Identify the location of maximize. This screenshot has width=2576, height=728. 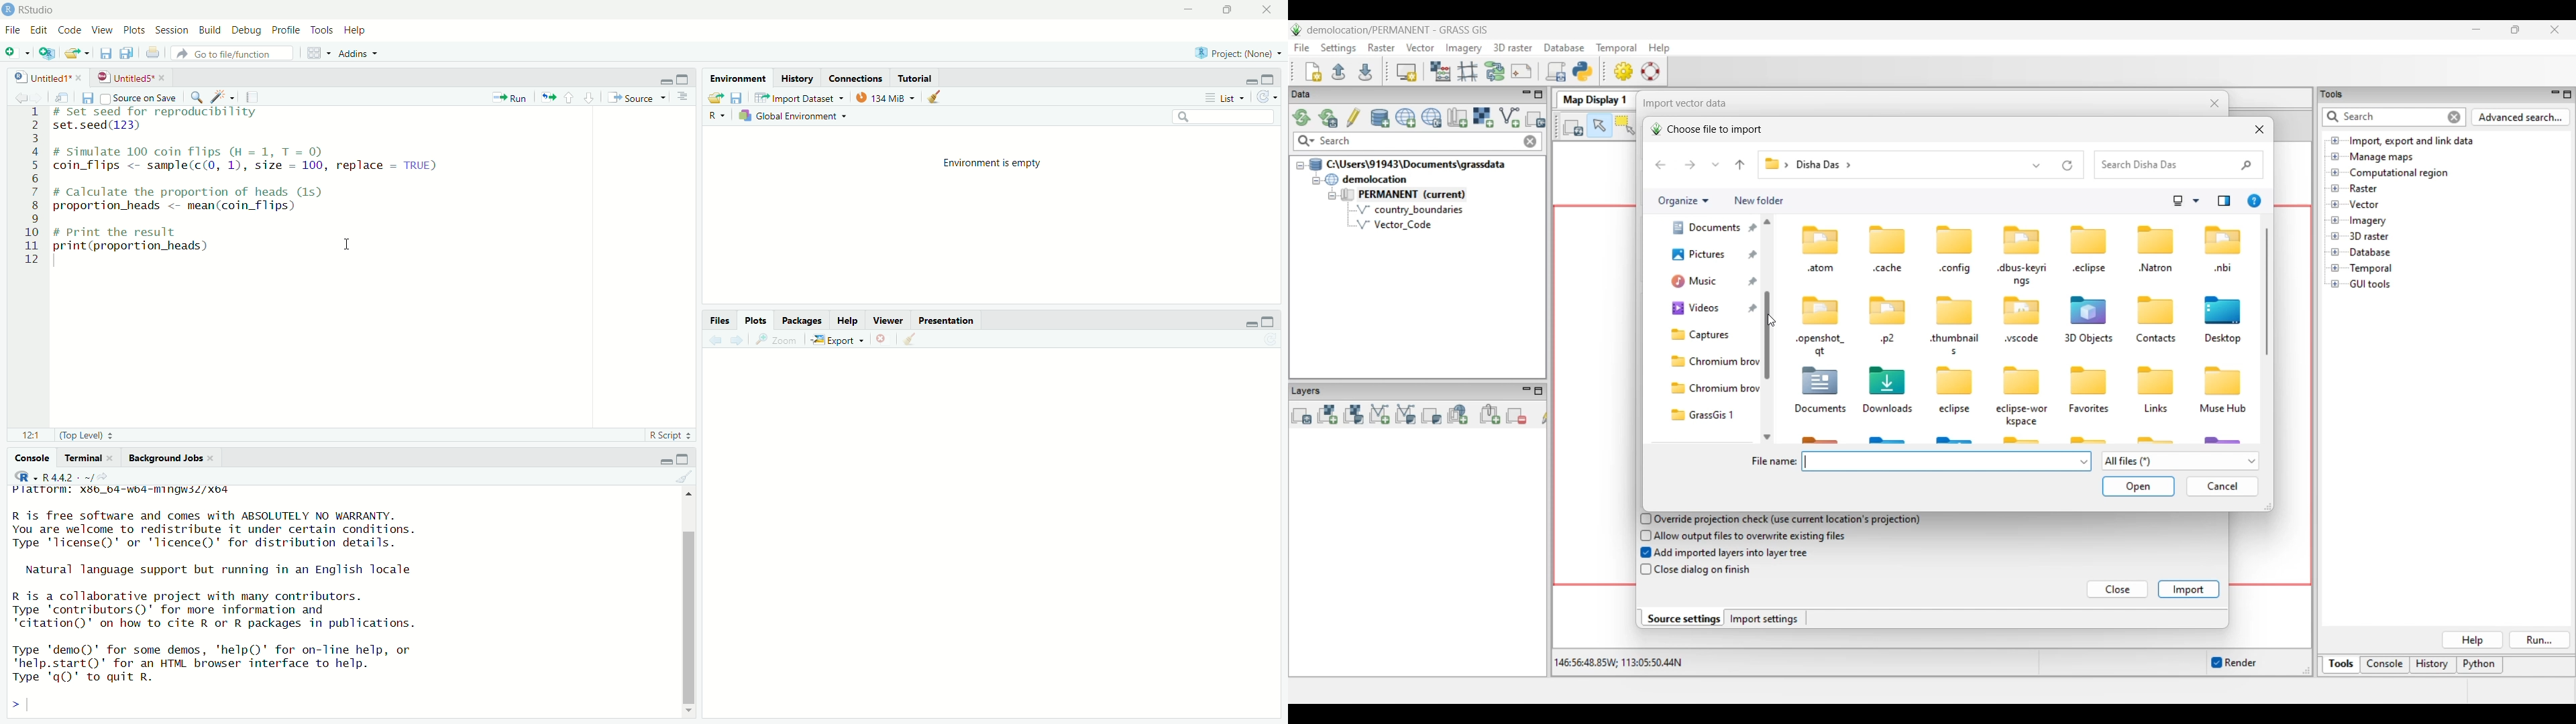
(1228, 9).